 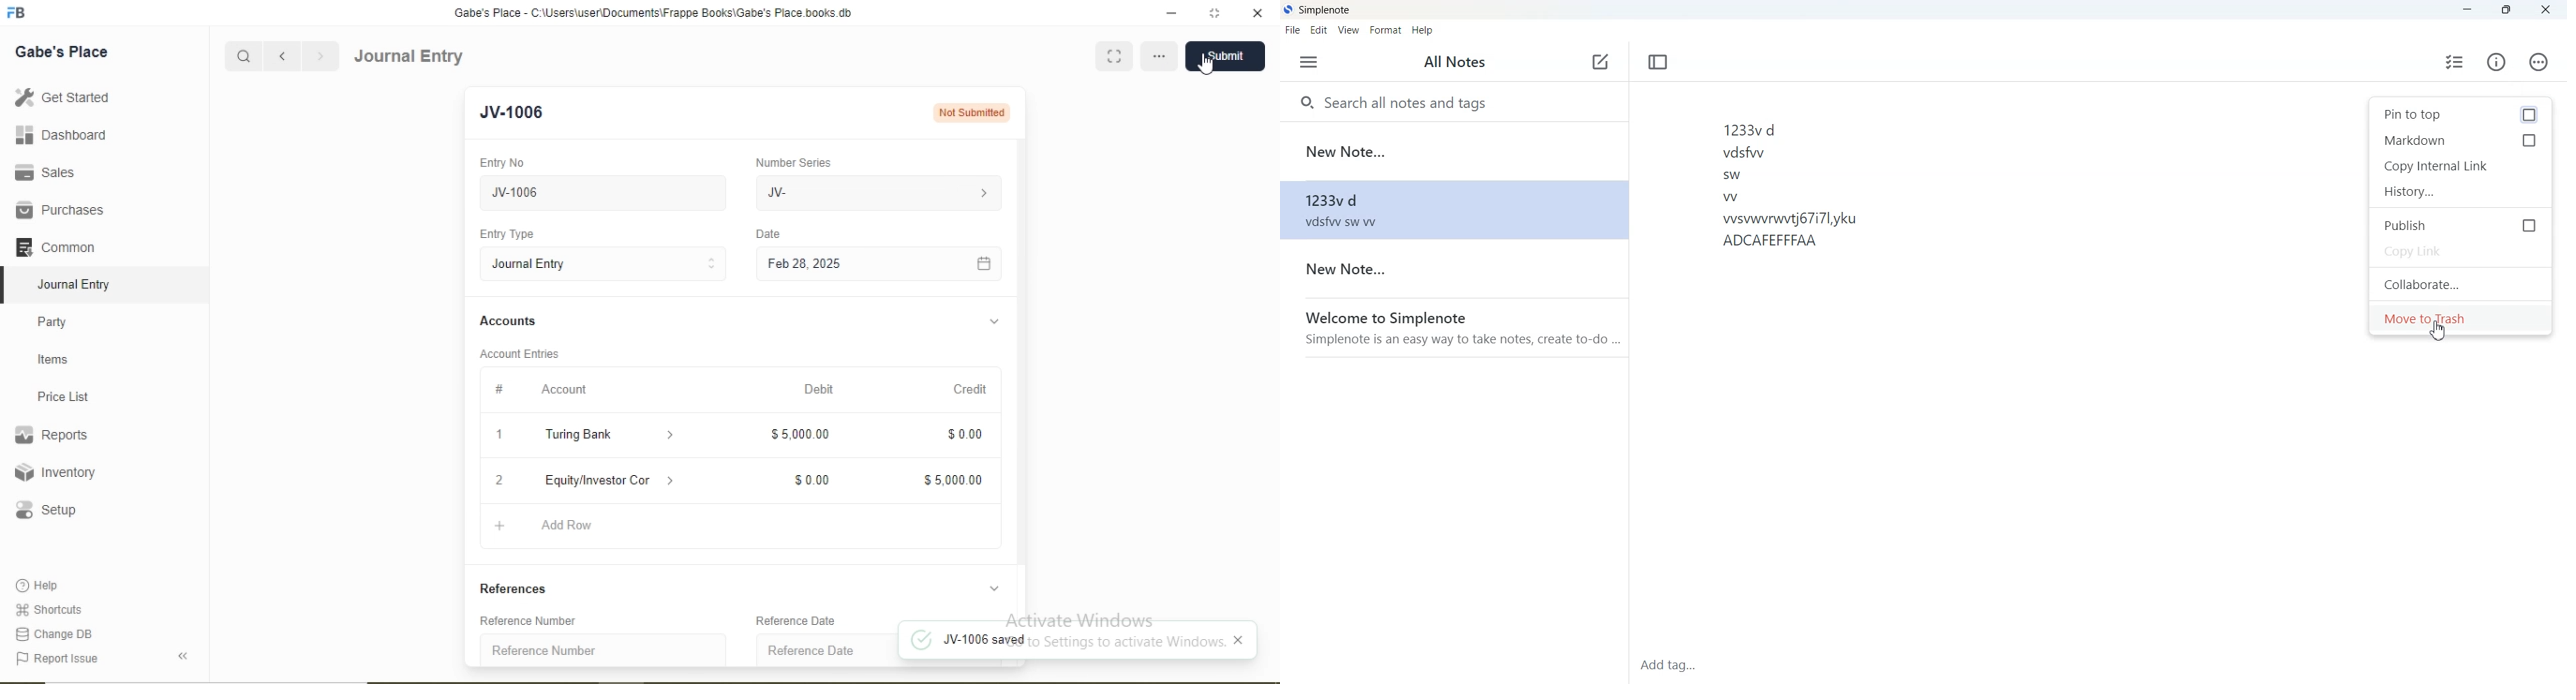 I want to click on Add new note, so click(x=1600, y=62).